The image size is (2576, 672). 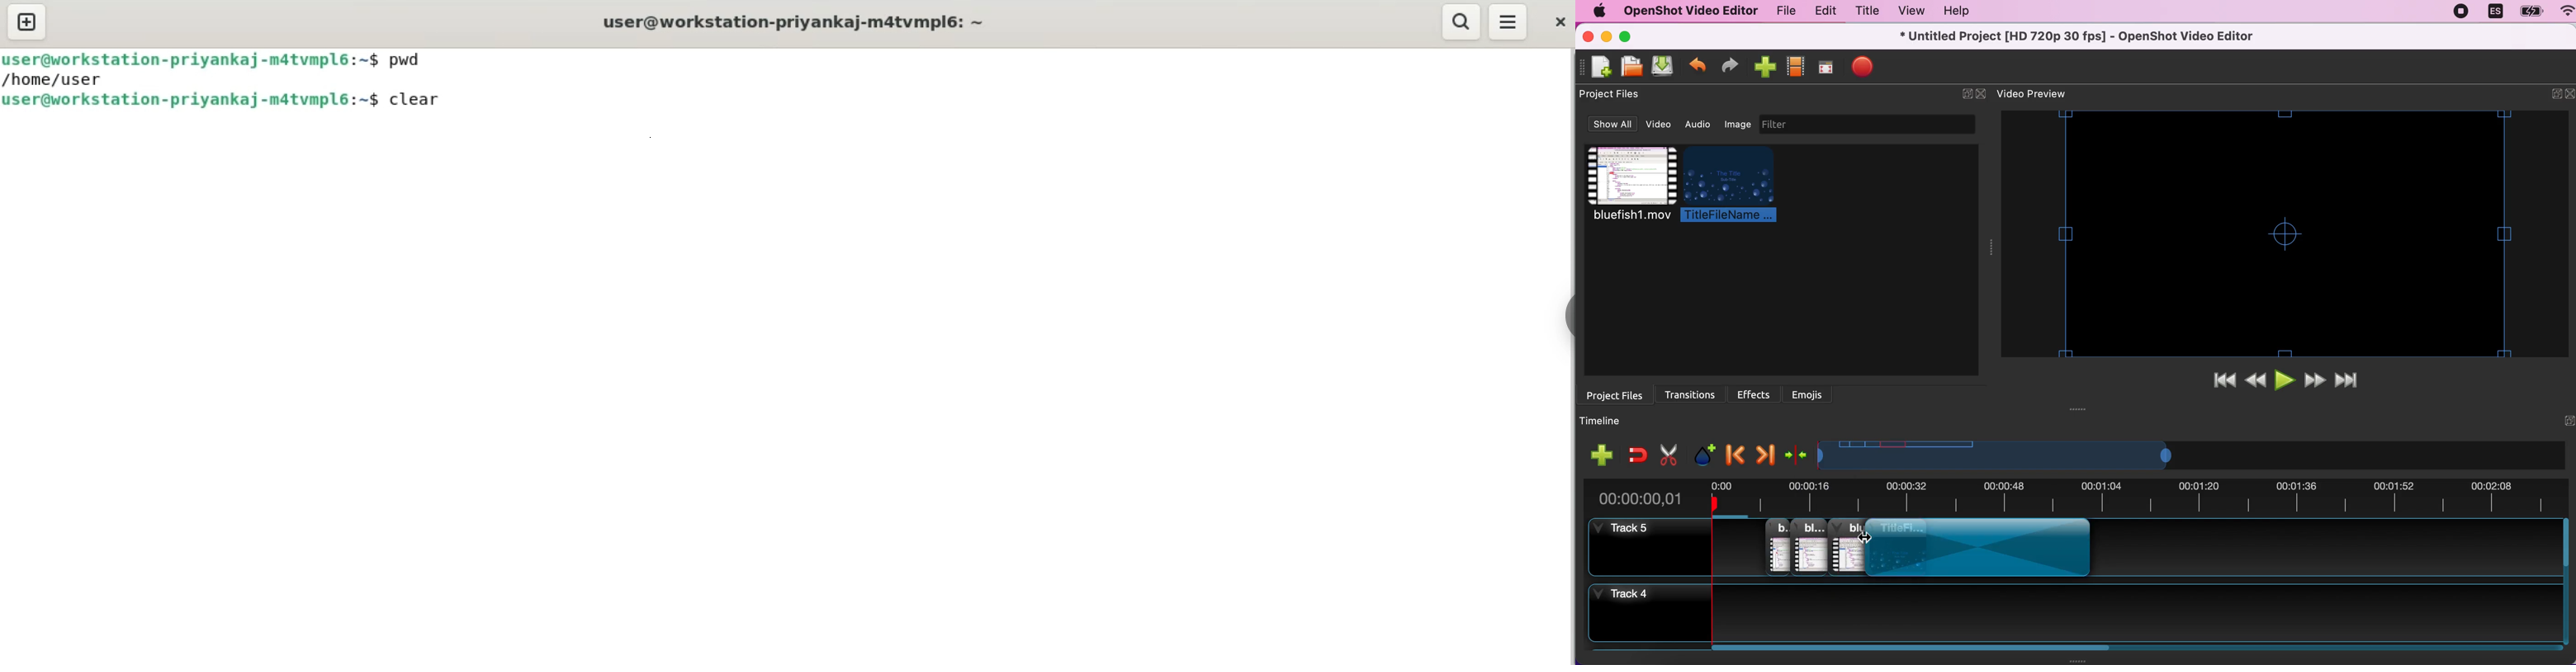 What do you see at coordinates (1757, 392) in the screenshot?
I see `effects` at bounding box center [1757, 392].